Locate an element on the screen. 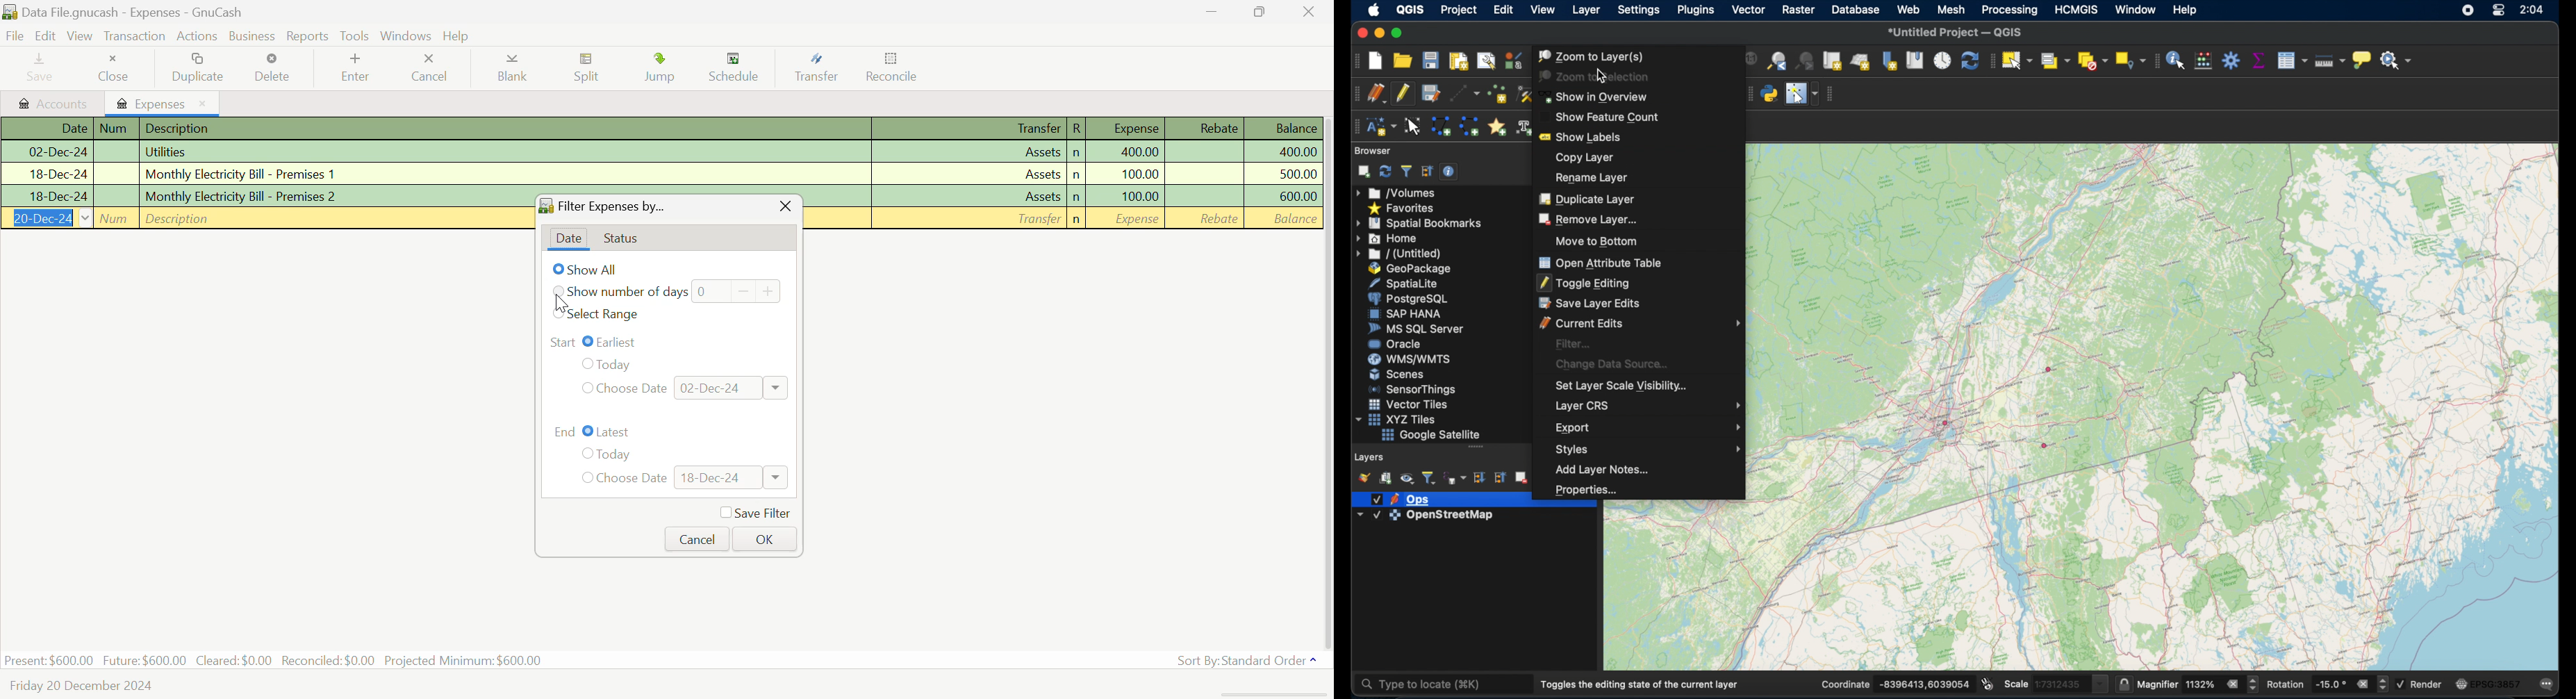 The image size is (2576, 700). Num is located at coordinates (114, 217).